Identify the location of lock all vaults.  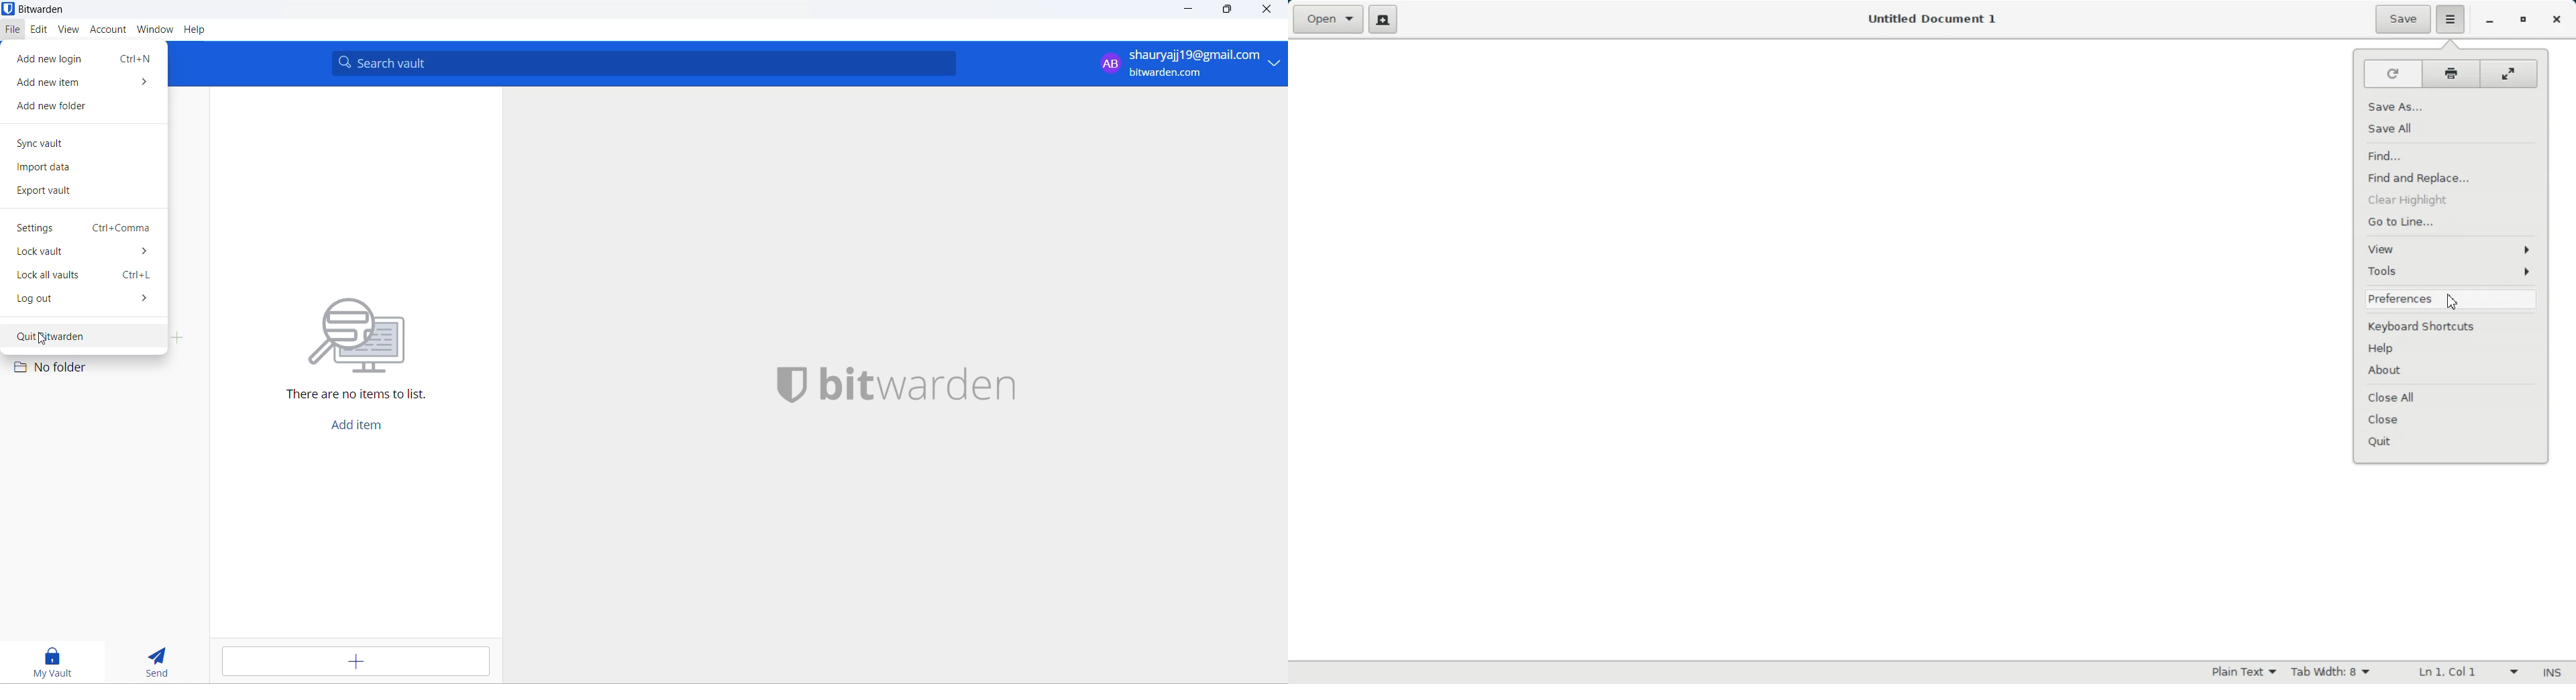
(85, 278).